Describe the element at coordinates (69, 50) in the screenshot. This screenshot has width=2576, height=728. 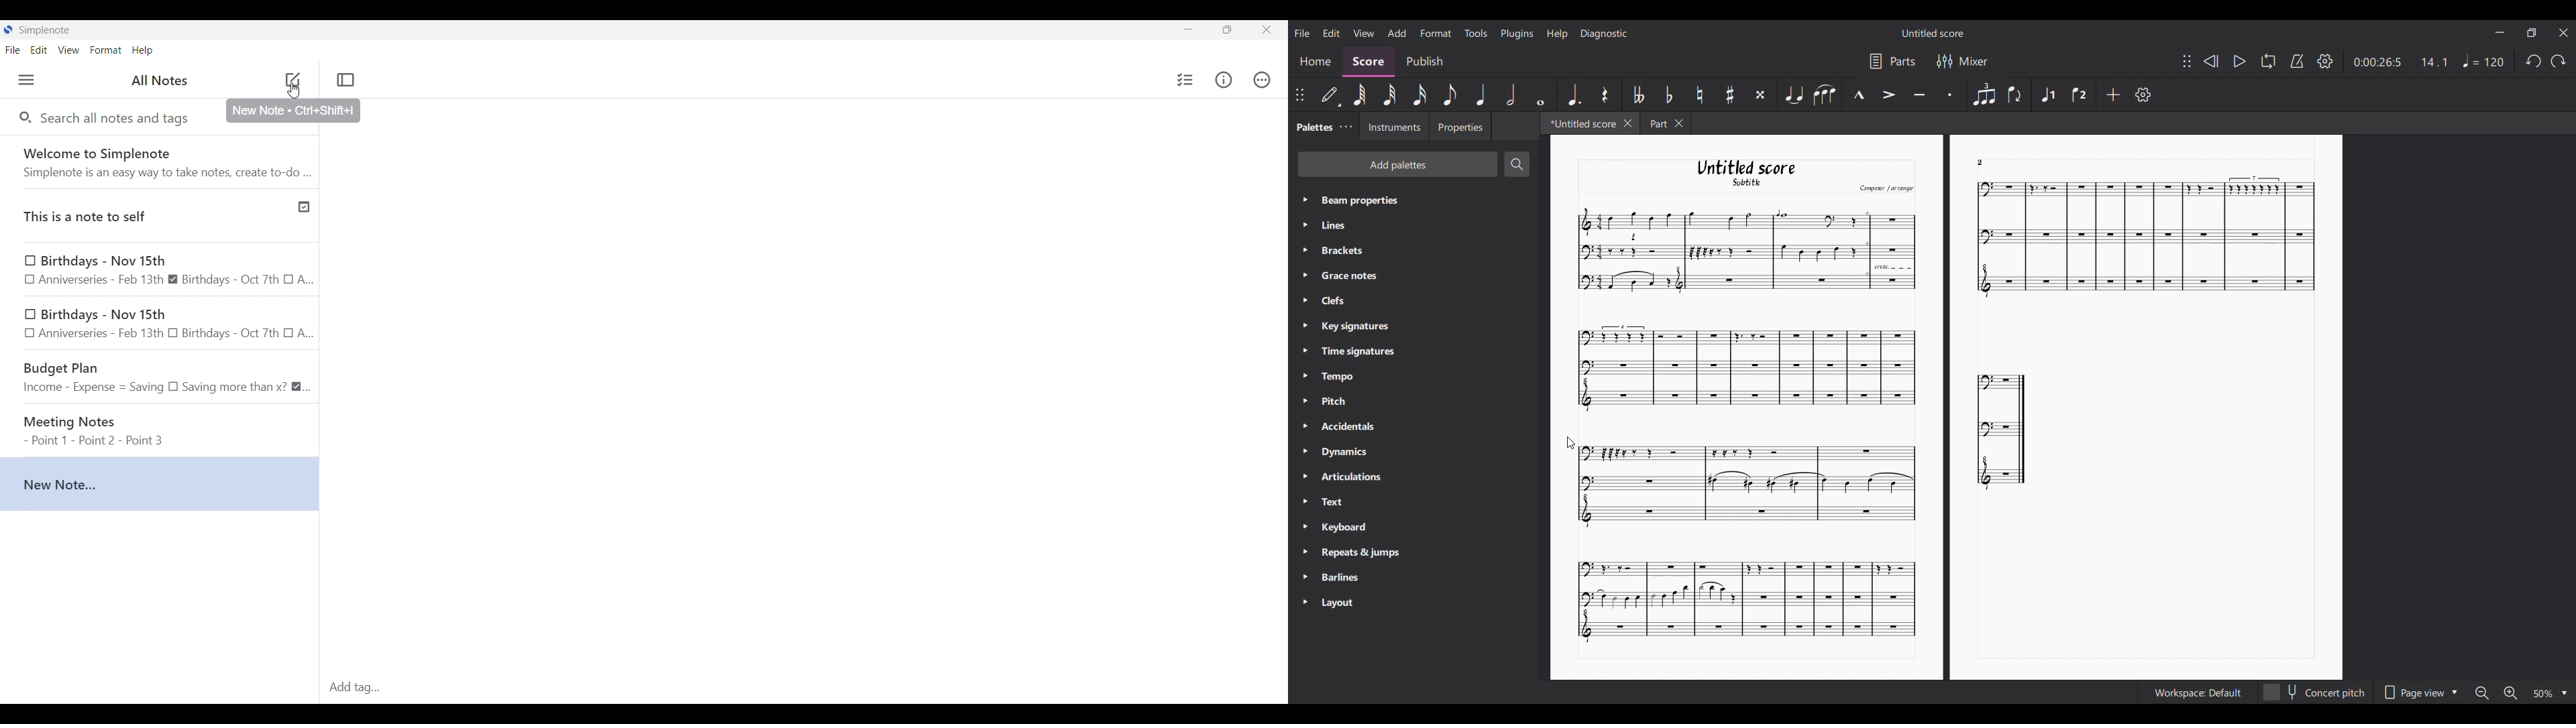
I see `View menu` at that location.